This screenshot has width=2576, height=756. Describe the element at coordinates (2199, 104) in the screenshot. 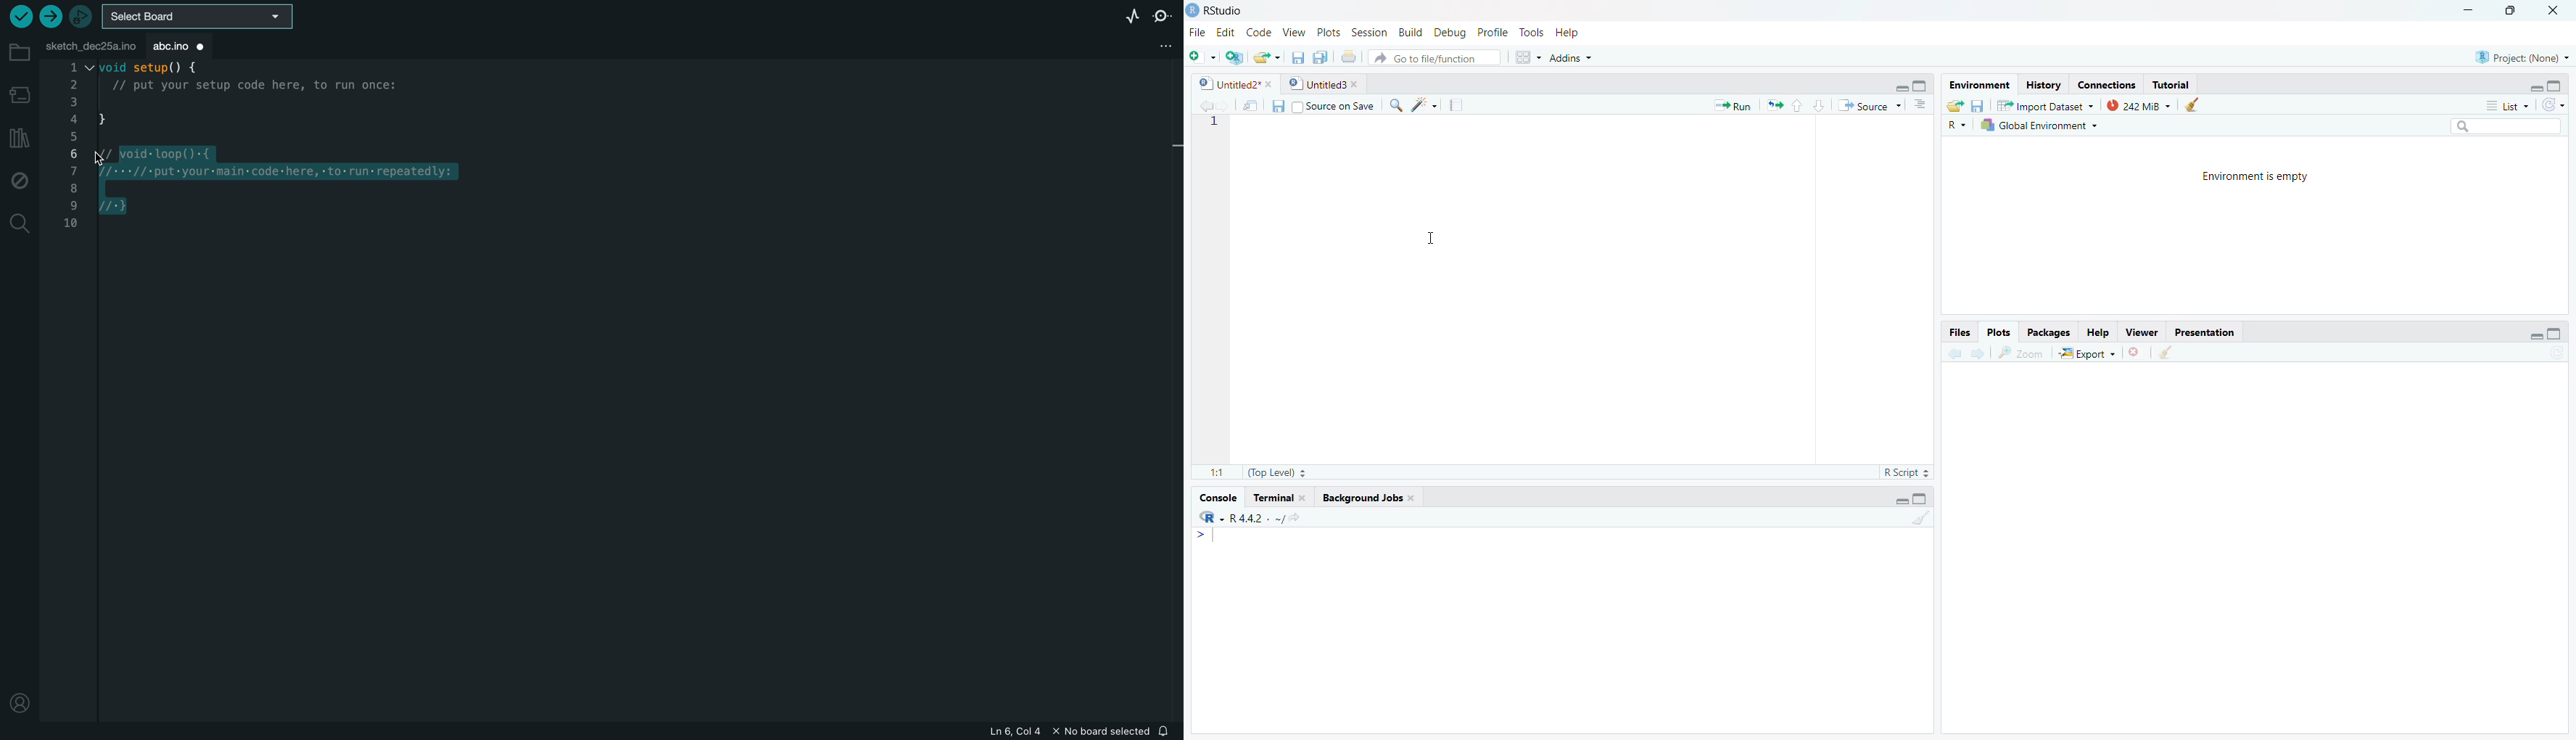

I see `cleaner` at that location.